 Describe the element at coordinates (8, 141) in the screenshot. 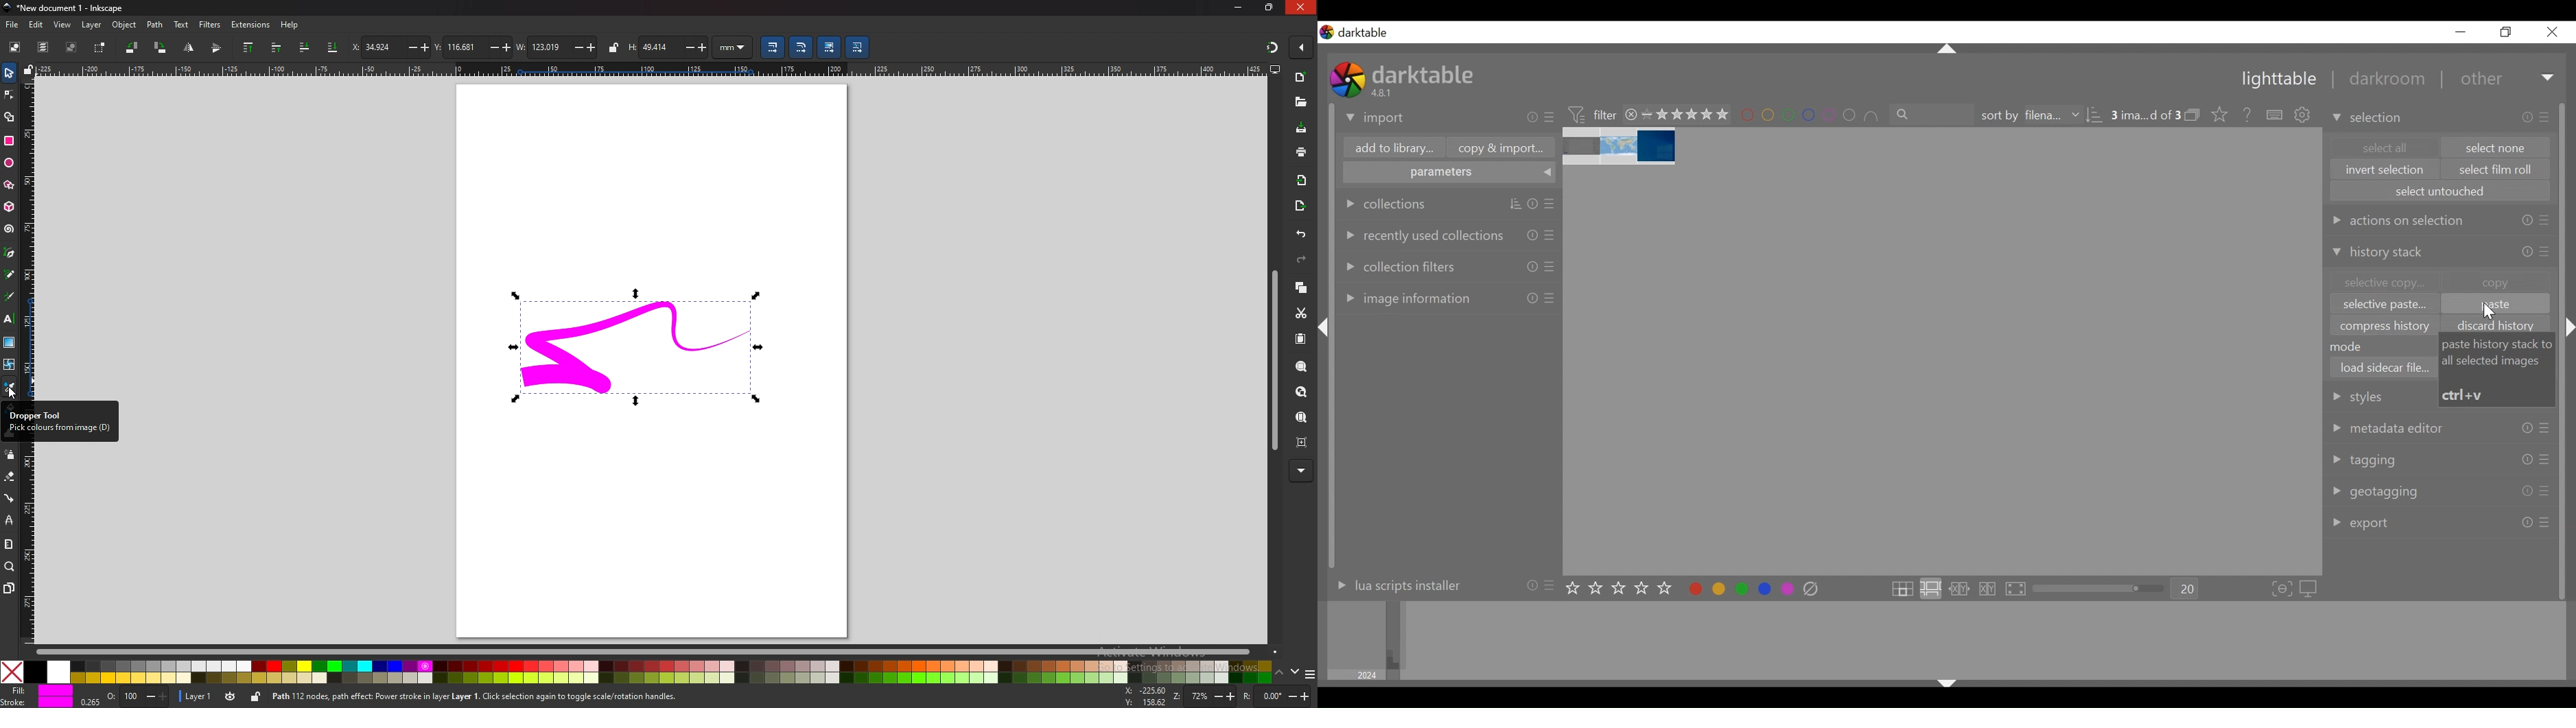

I see `rectangle` at that location.